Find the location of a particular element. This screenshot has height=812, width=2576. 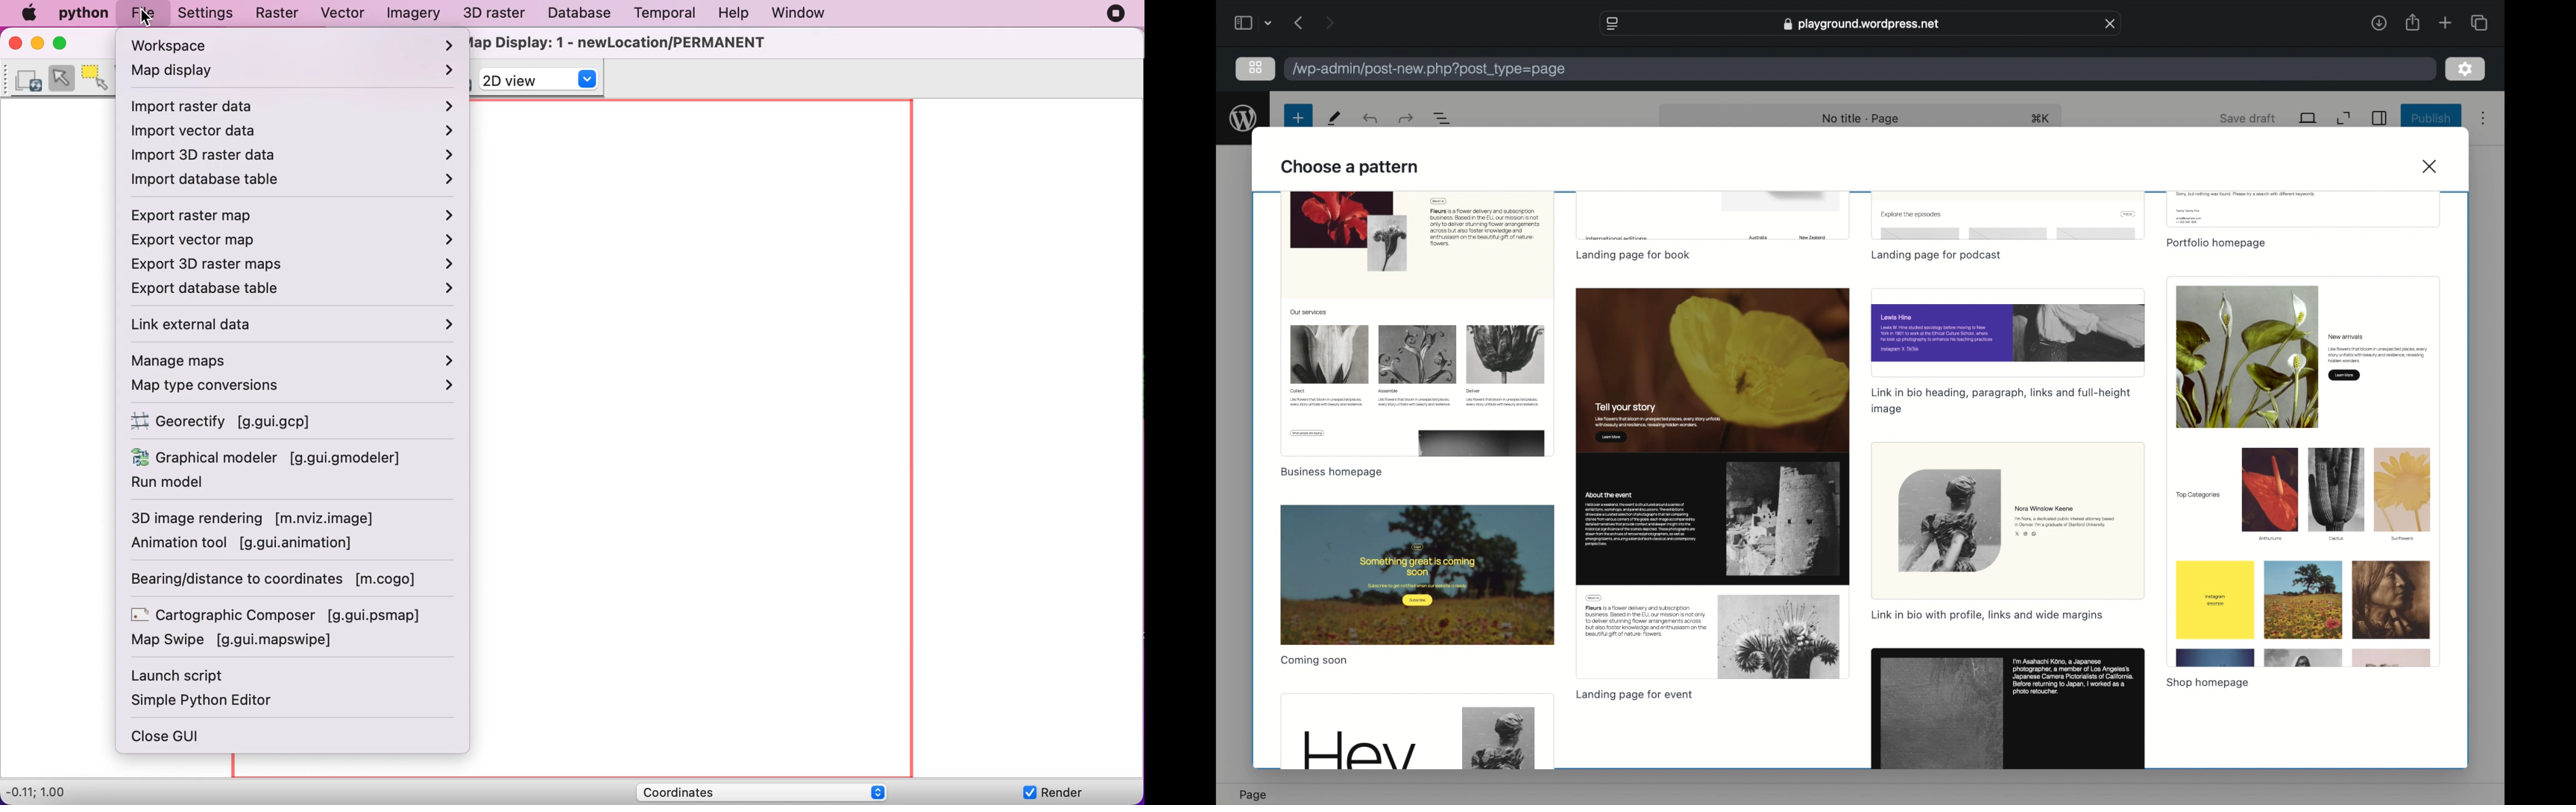

web address is located at coordinates (1860, 24).